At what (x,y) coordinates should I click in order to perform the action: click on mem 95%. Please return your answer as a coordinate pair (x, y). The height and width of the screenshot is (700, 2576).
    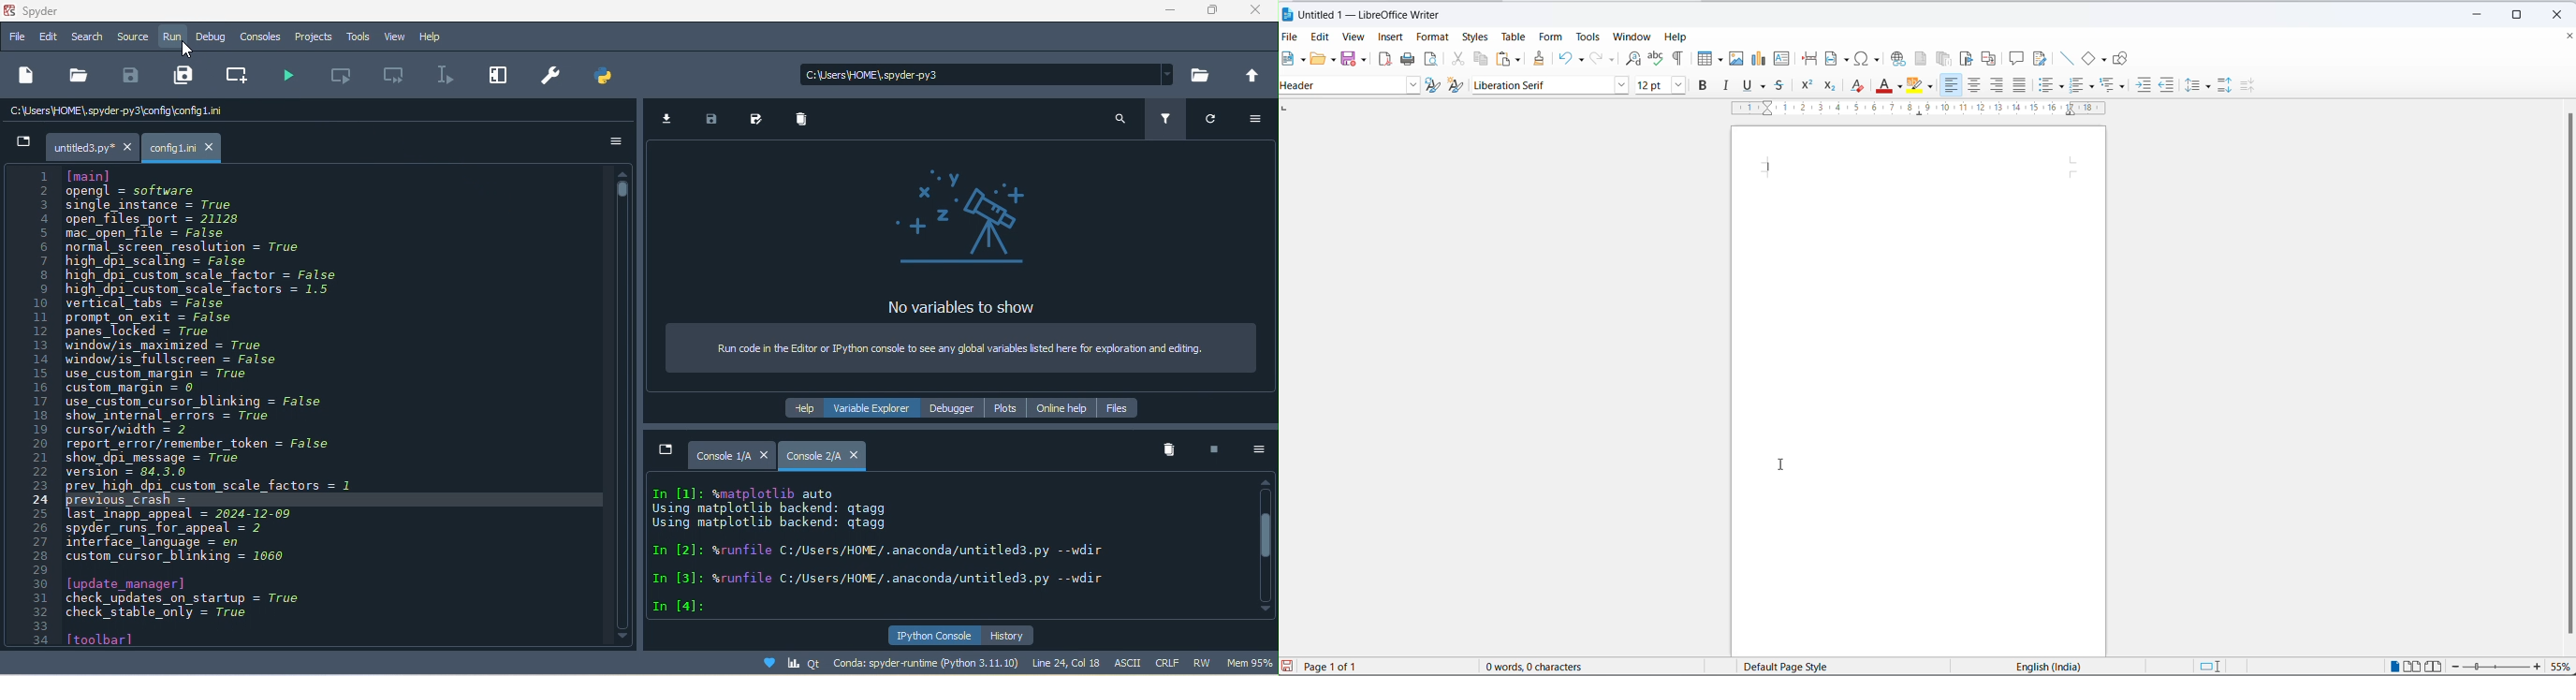
    Looking at the image, I should click on (1253, 664).